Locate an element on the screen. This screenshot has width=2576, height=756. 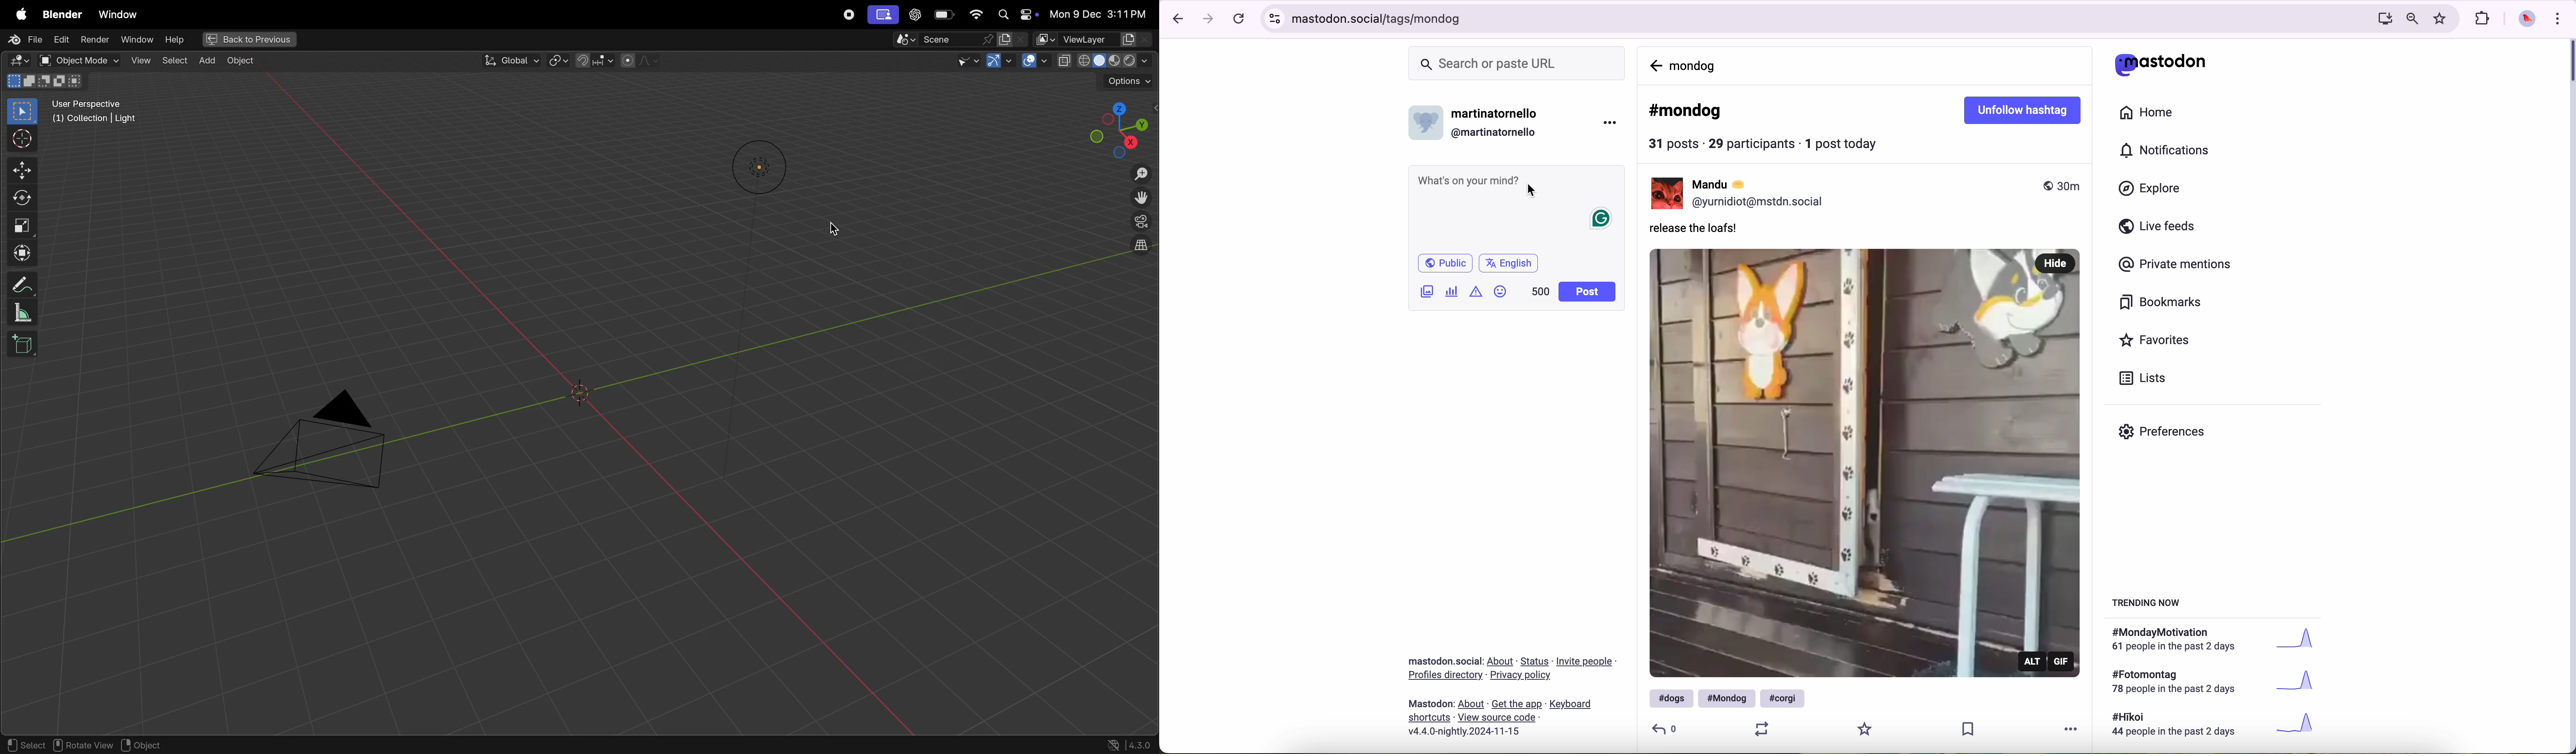
unfollow hashtag is located at coordinates (2025, 110).